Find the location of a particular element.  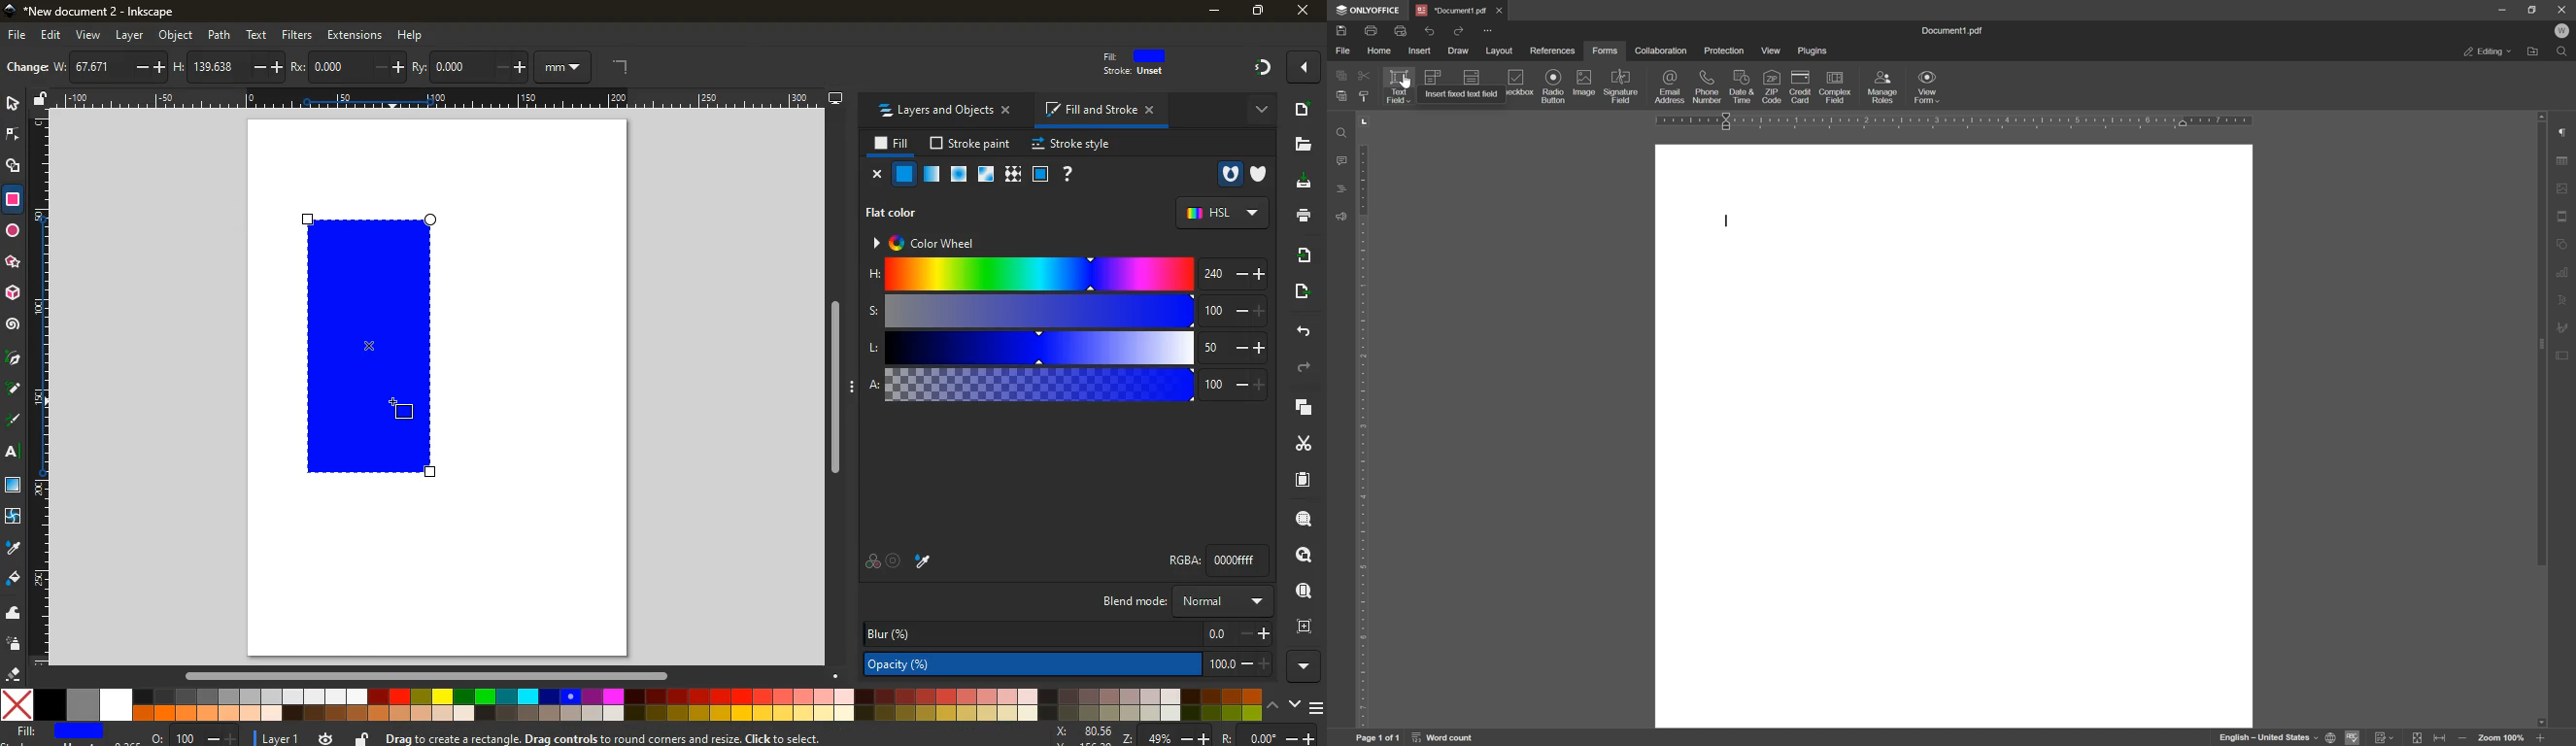

 is located at coordinates (446, 99).